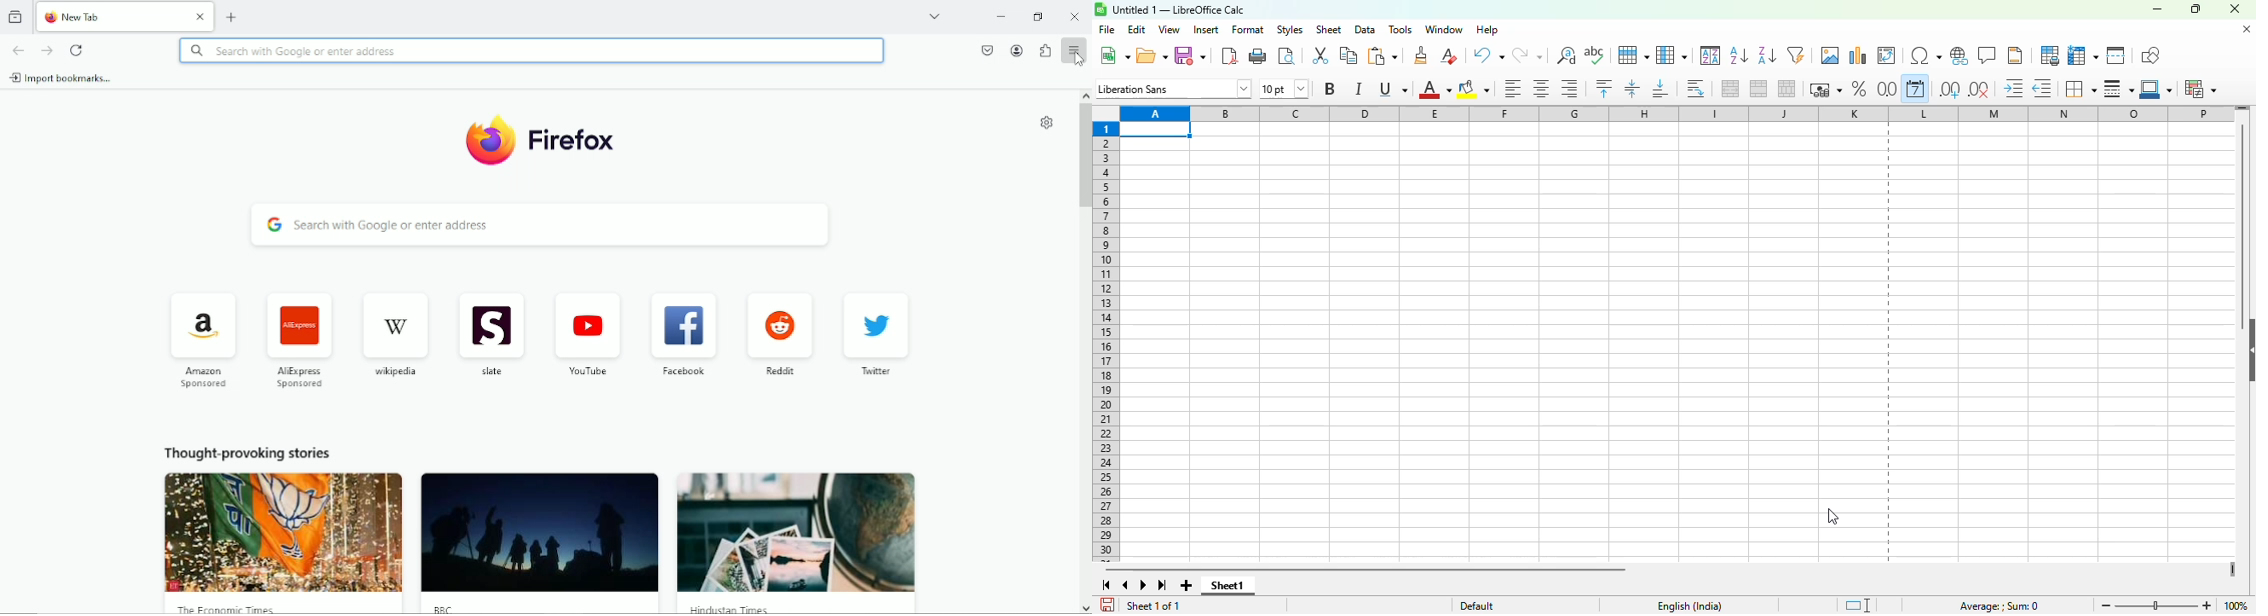 The image size is (2268, 616). I want to click on clone formatting, so click(1422, 55).